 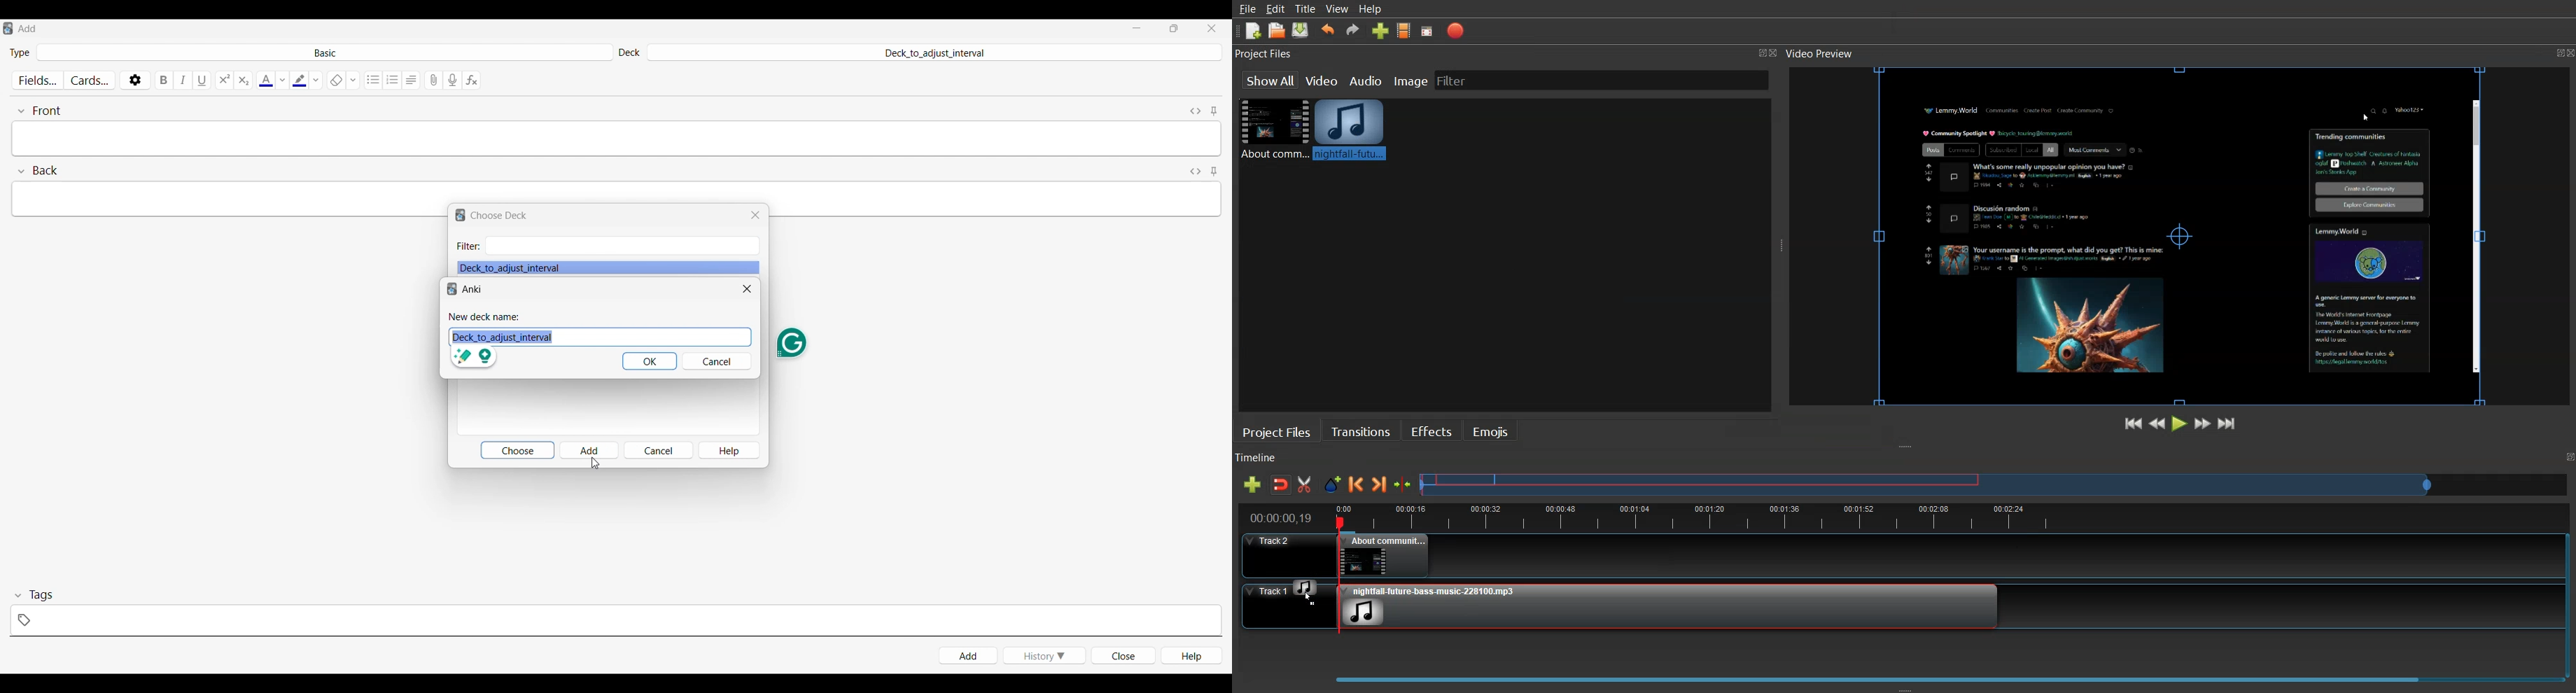 I want to click on Toggle HTML editor, so click(x=1196, y=172).